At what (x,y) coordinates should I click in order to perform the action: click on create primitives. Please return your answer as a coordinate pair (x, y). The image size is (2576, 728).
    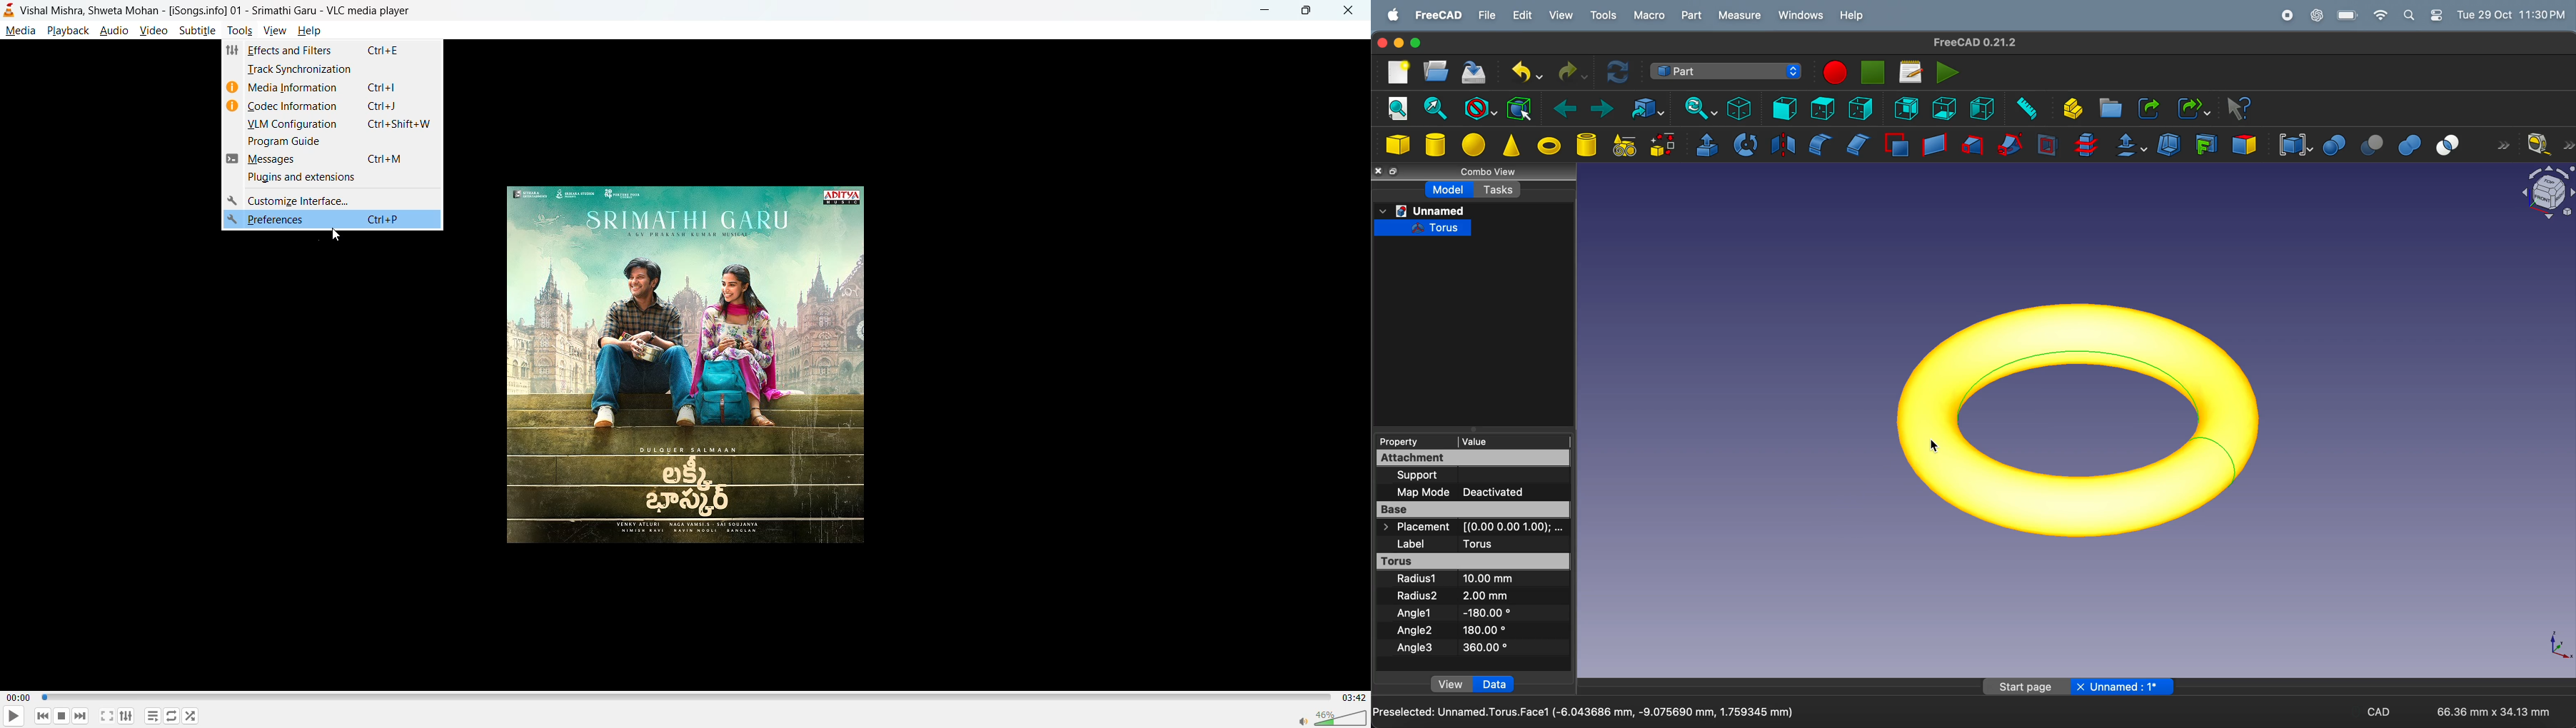
    Looking at the image, I should click on (1626, 146).